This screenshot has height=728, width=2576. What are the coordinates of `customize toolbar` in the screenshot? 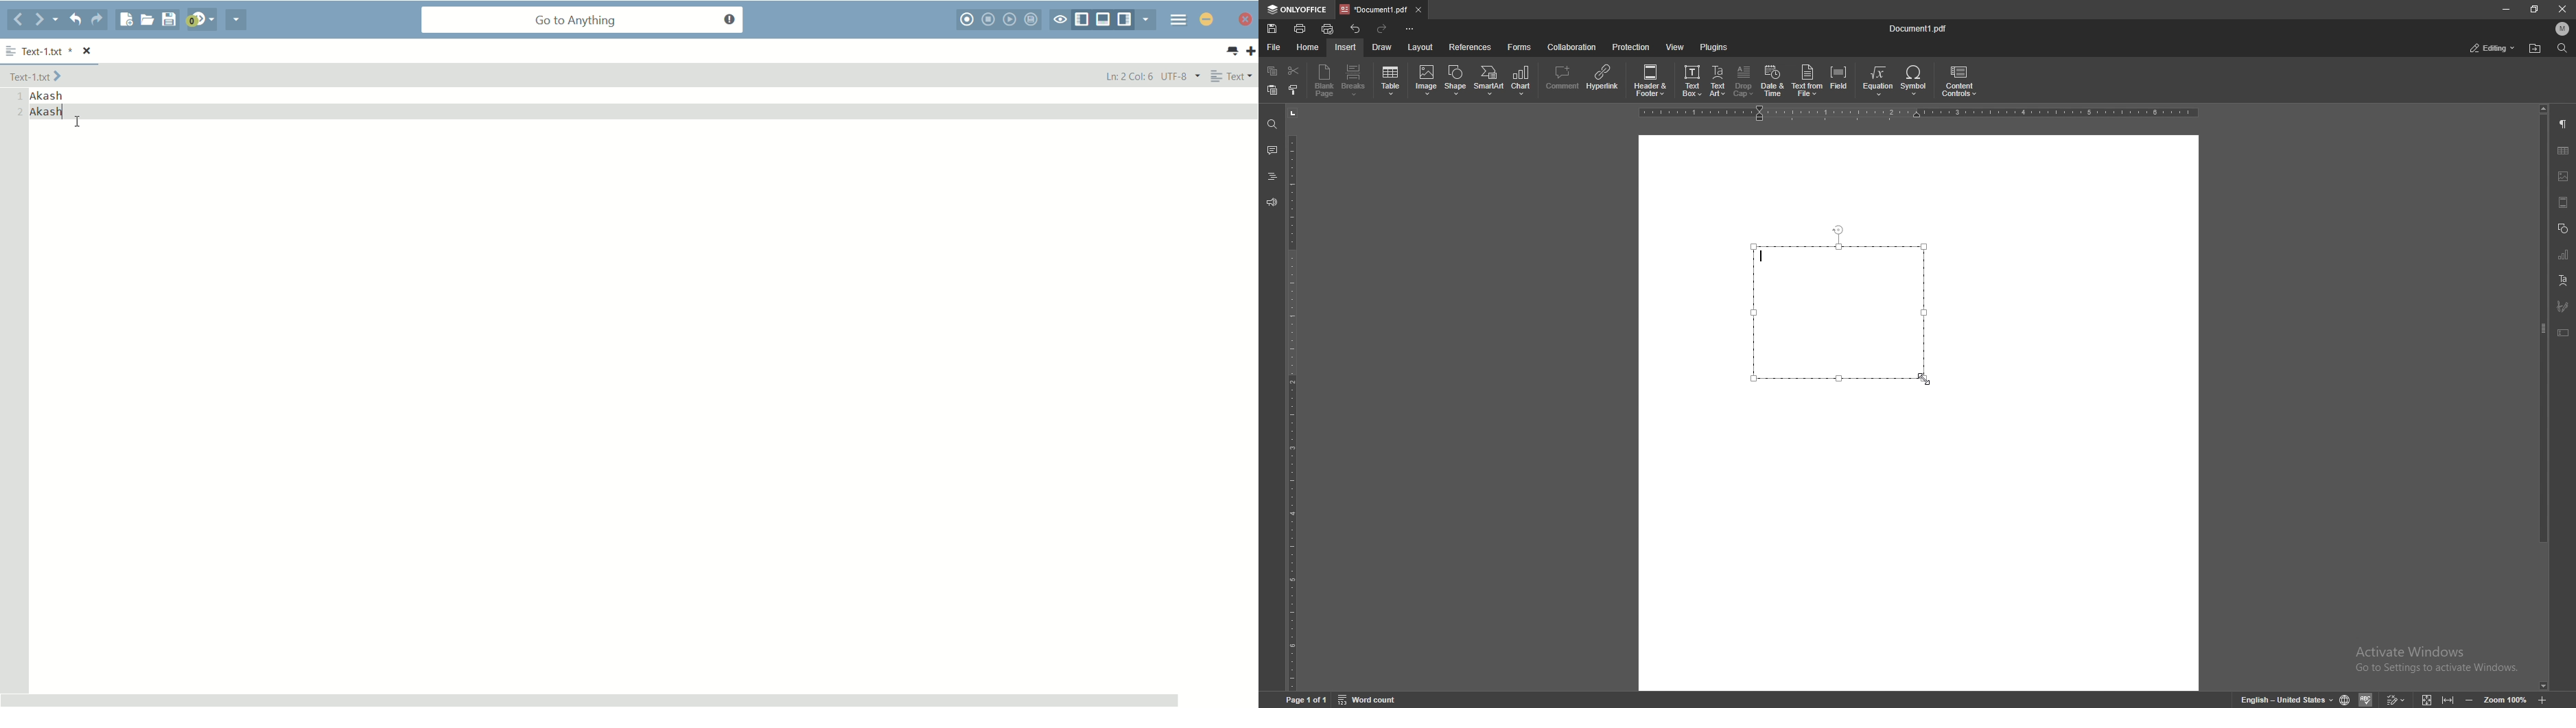 It's located at (1409, 27).